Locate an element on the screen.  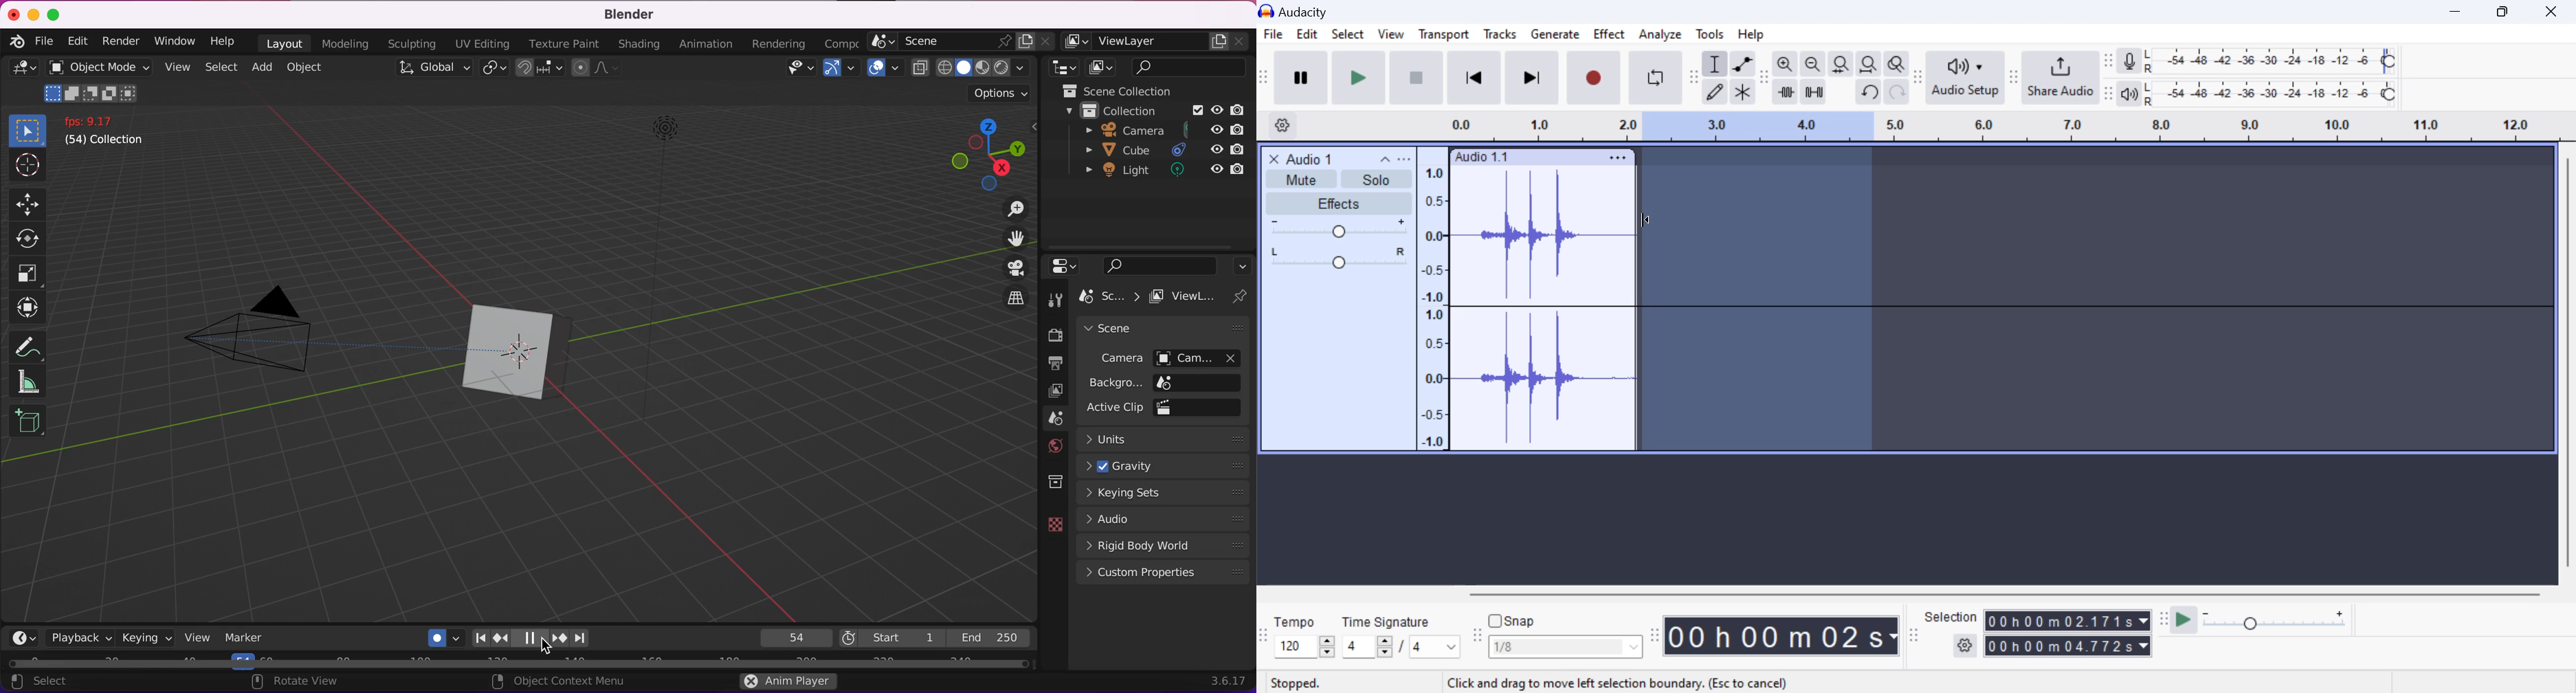
move the view is located at coordinates (1009, 240).